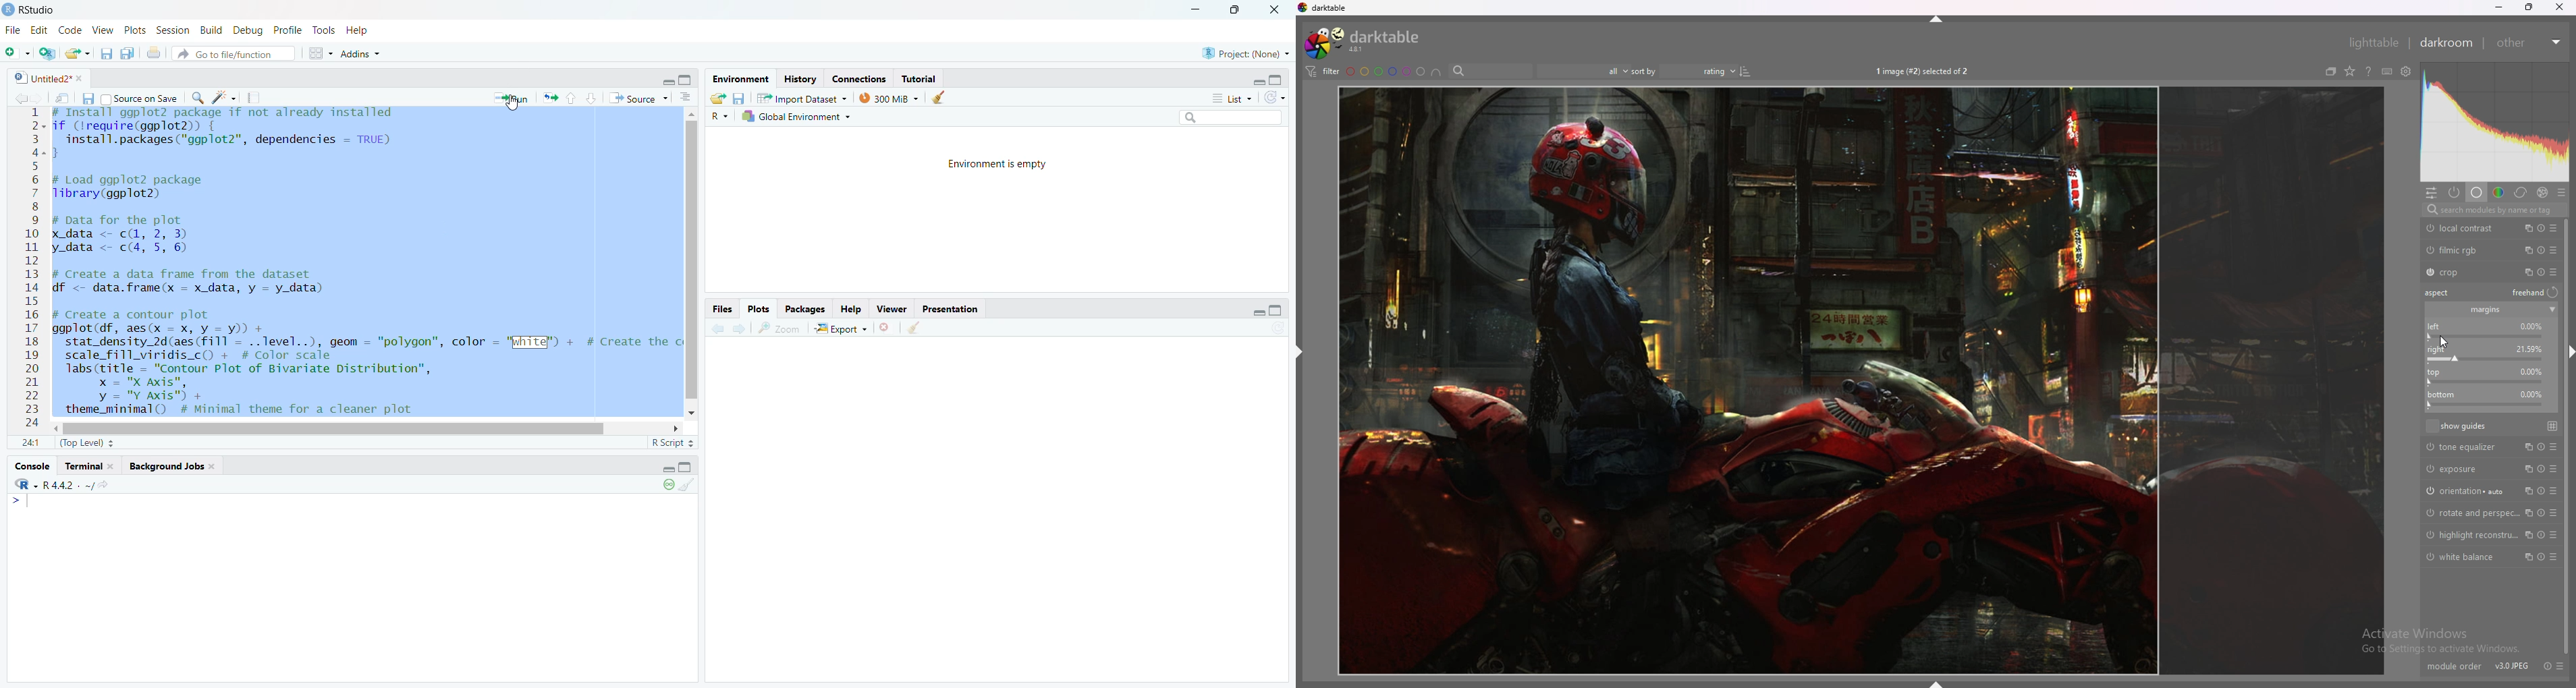  What do you see at coordinates (801, 117) in the screenshot?
I see ` Global Environment ` at bounding box center [801, 117].